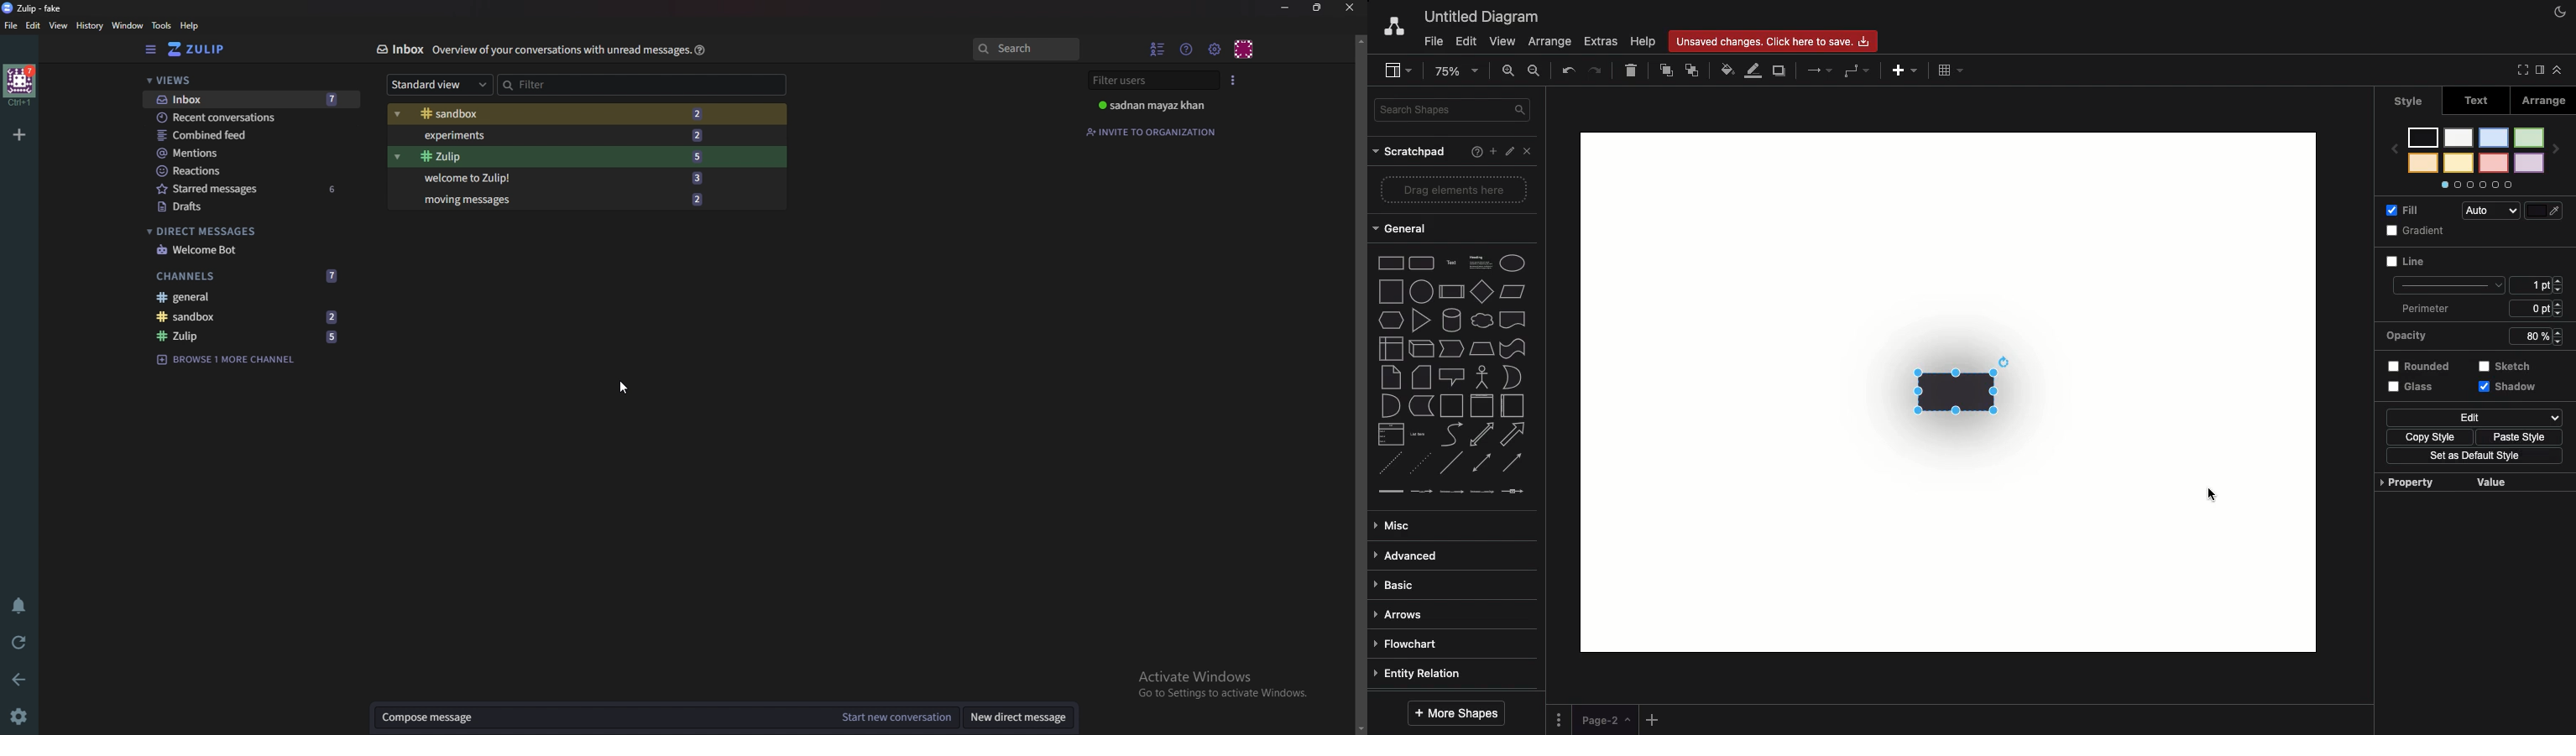  I want to click on bidirectional arrow, so click(1482, 435).